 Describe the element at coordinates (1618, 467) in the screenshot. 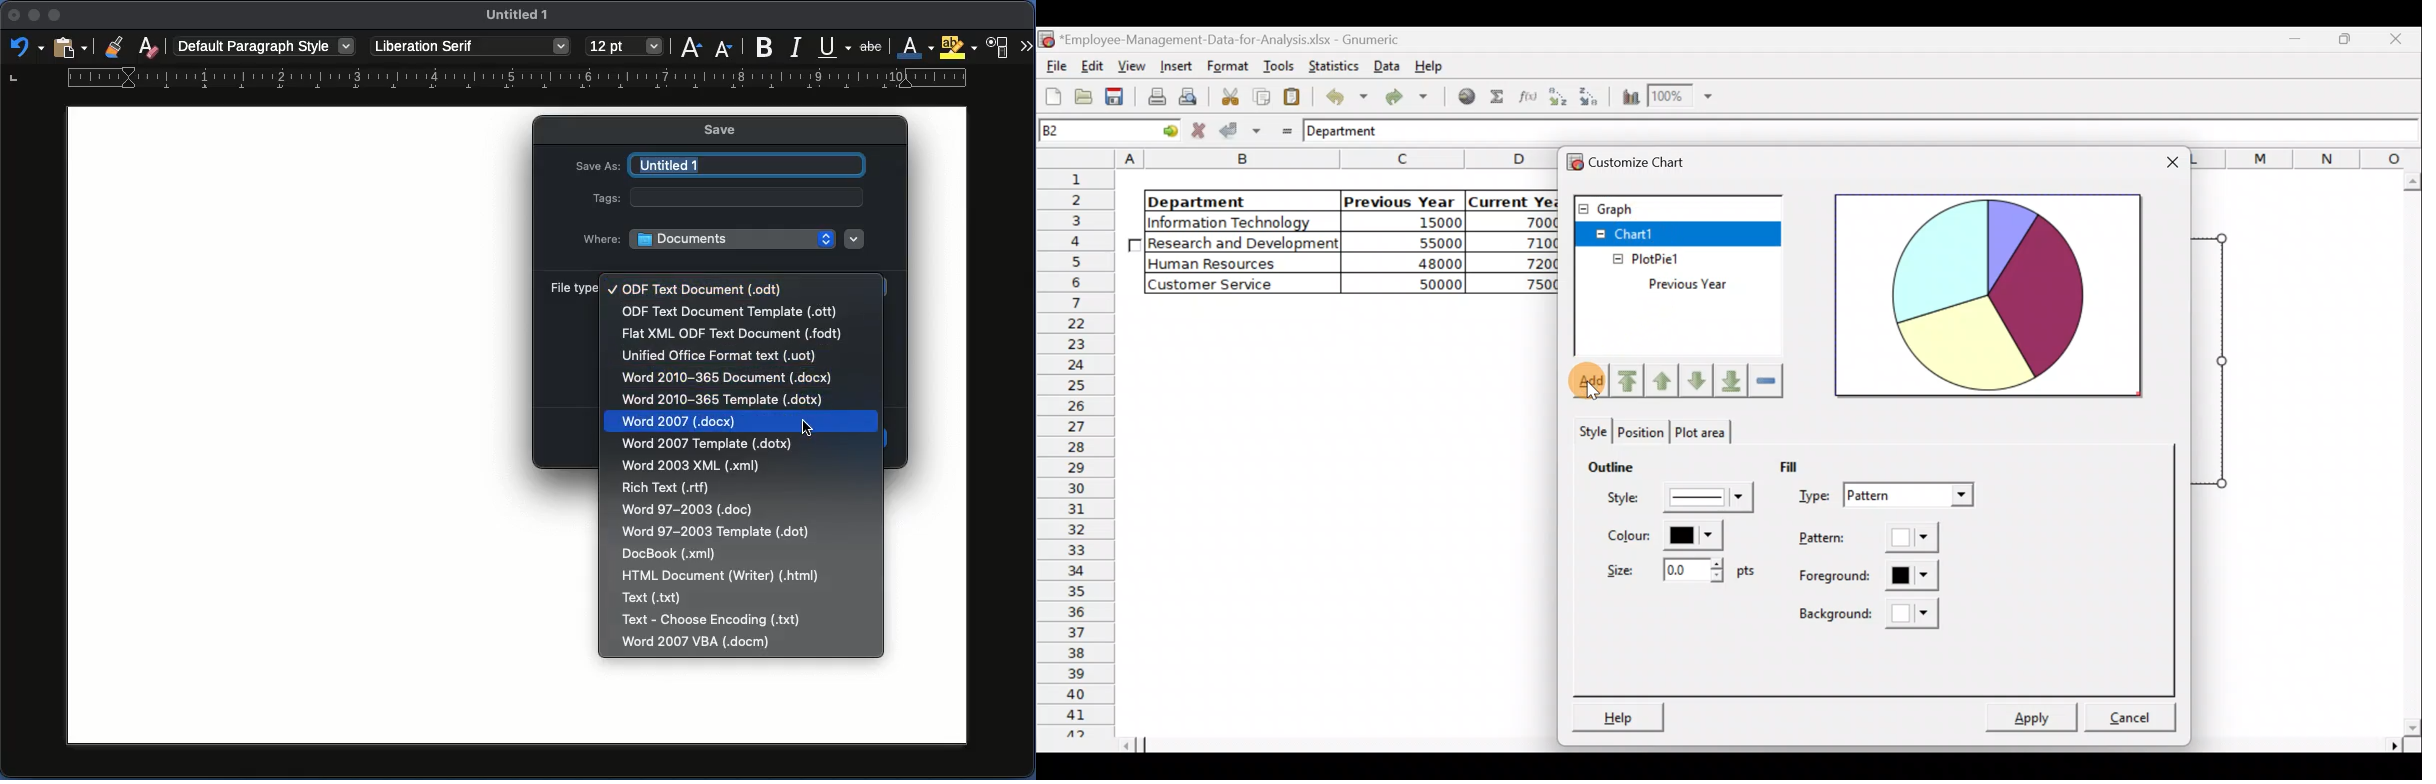

I see `Outline` at that location.